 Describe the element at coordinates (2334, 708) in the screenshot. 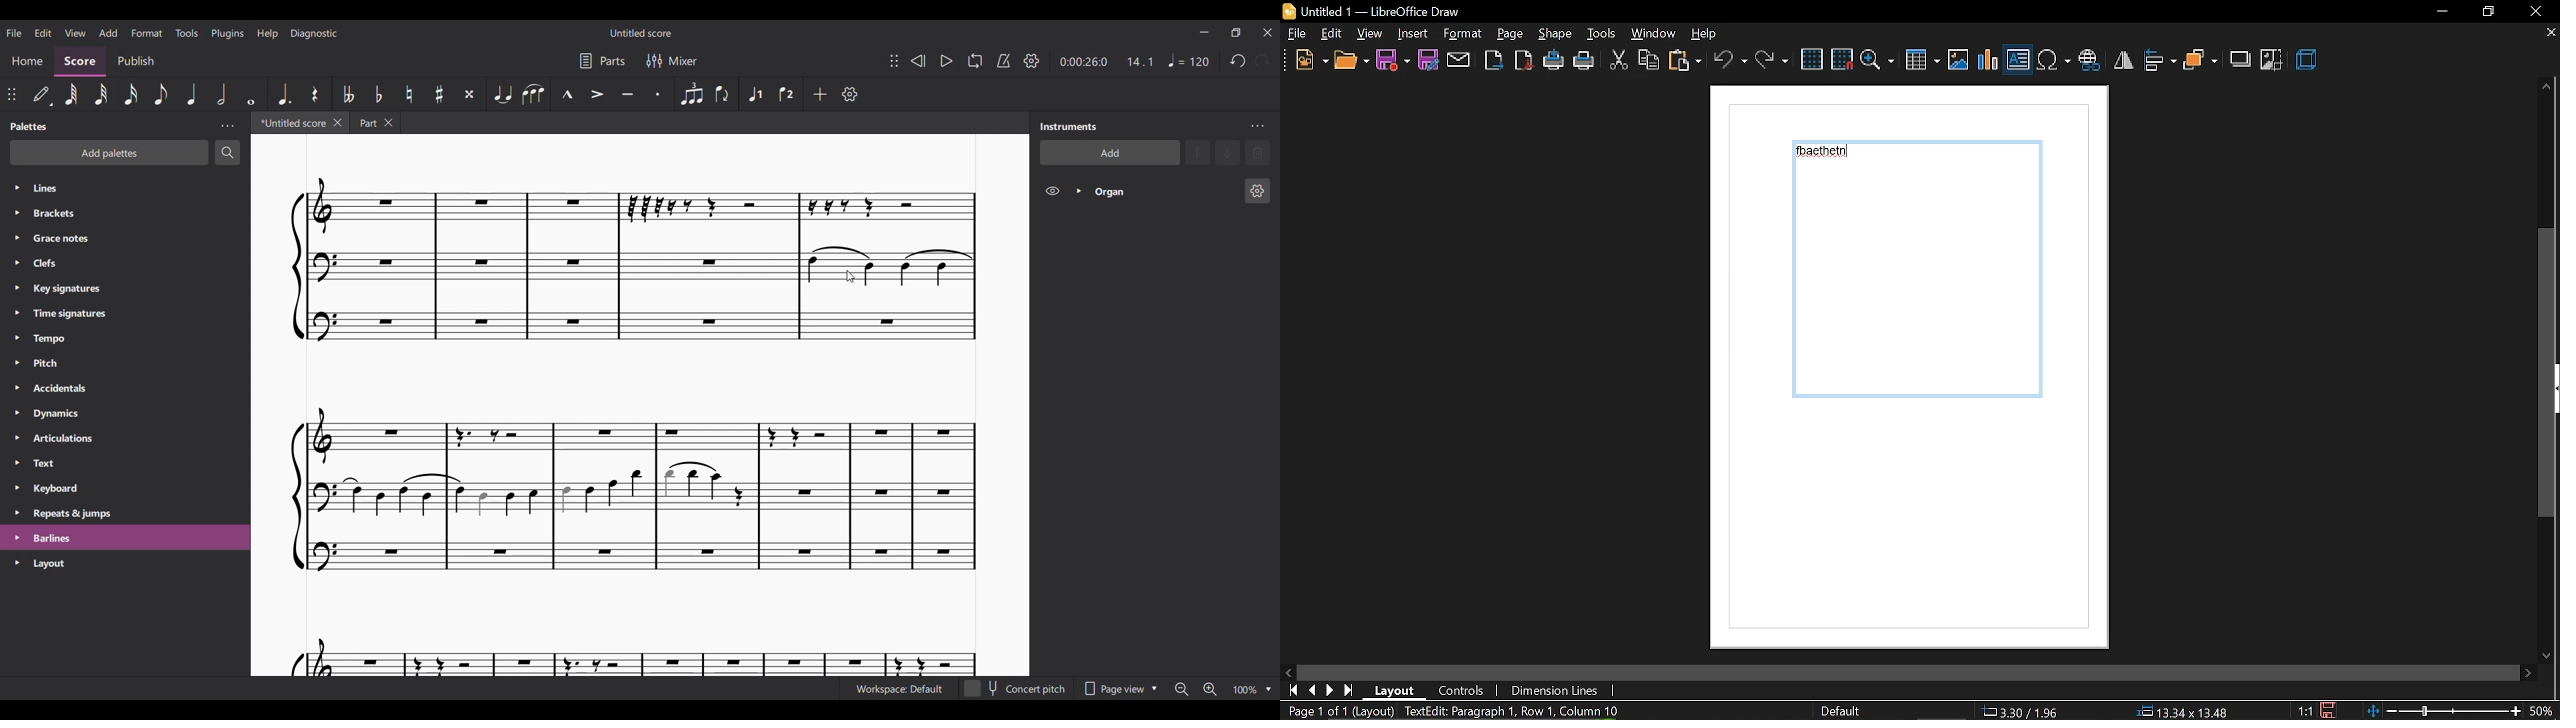

I see `save` at that location.